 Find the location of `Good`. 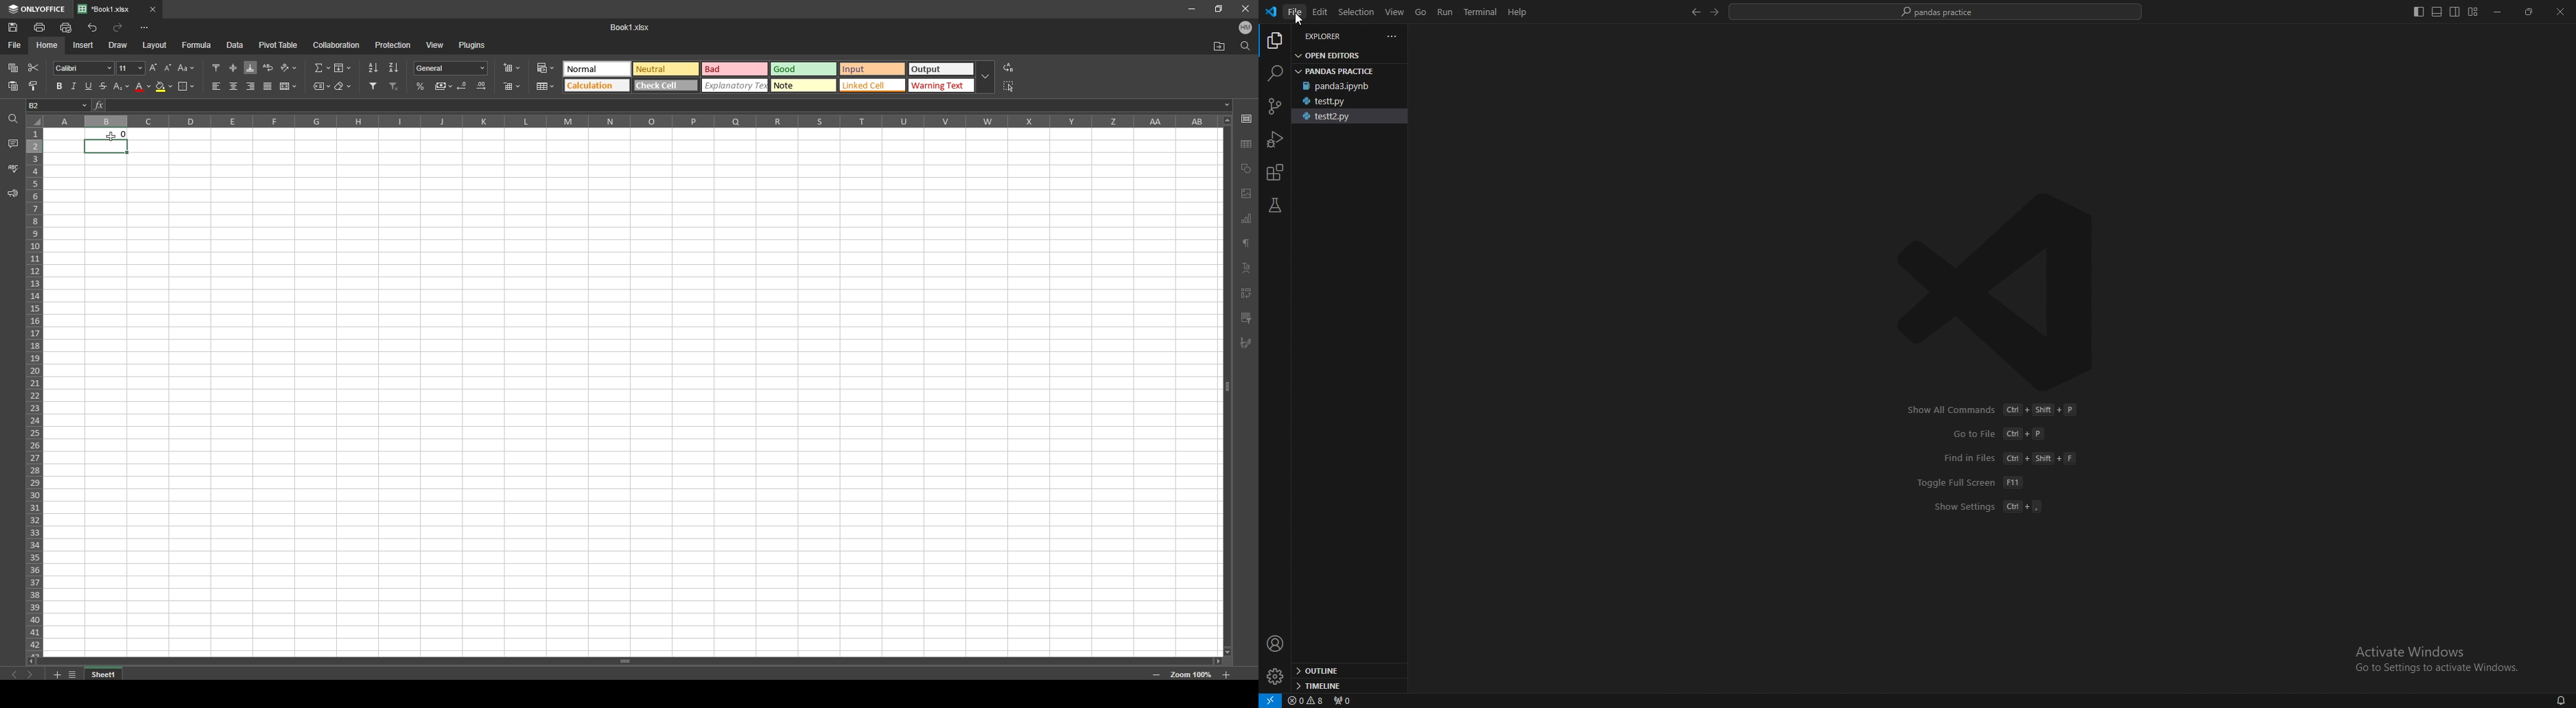

Good is located at coordinates (805, 69).